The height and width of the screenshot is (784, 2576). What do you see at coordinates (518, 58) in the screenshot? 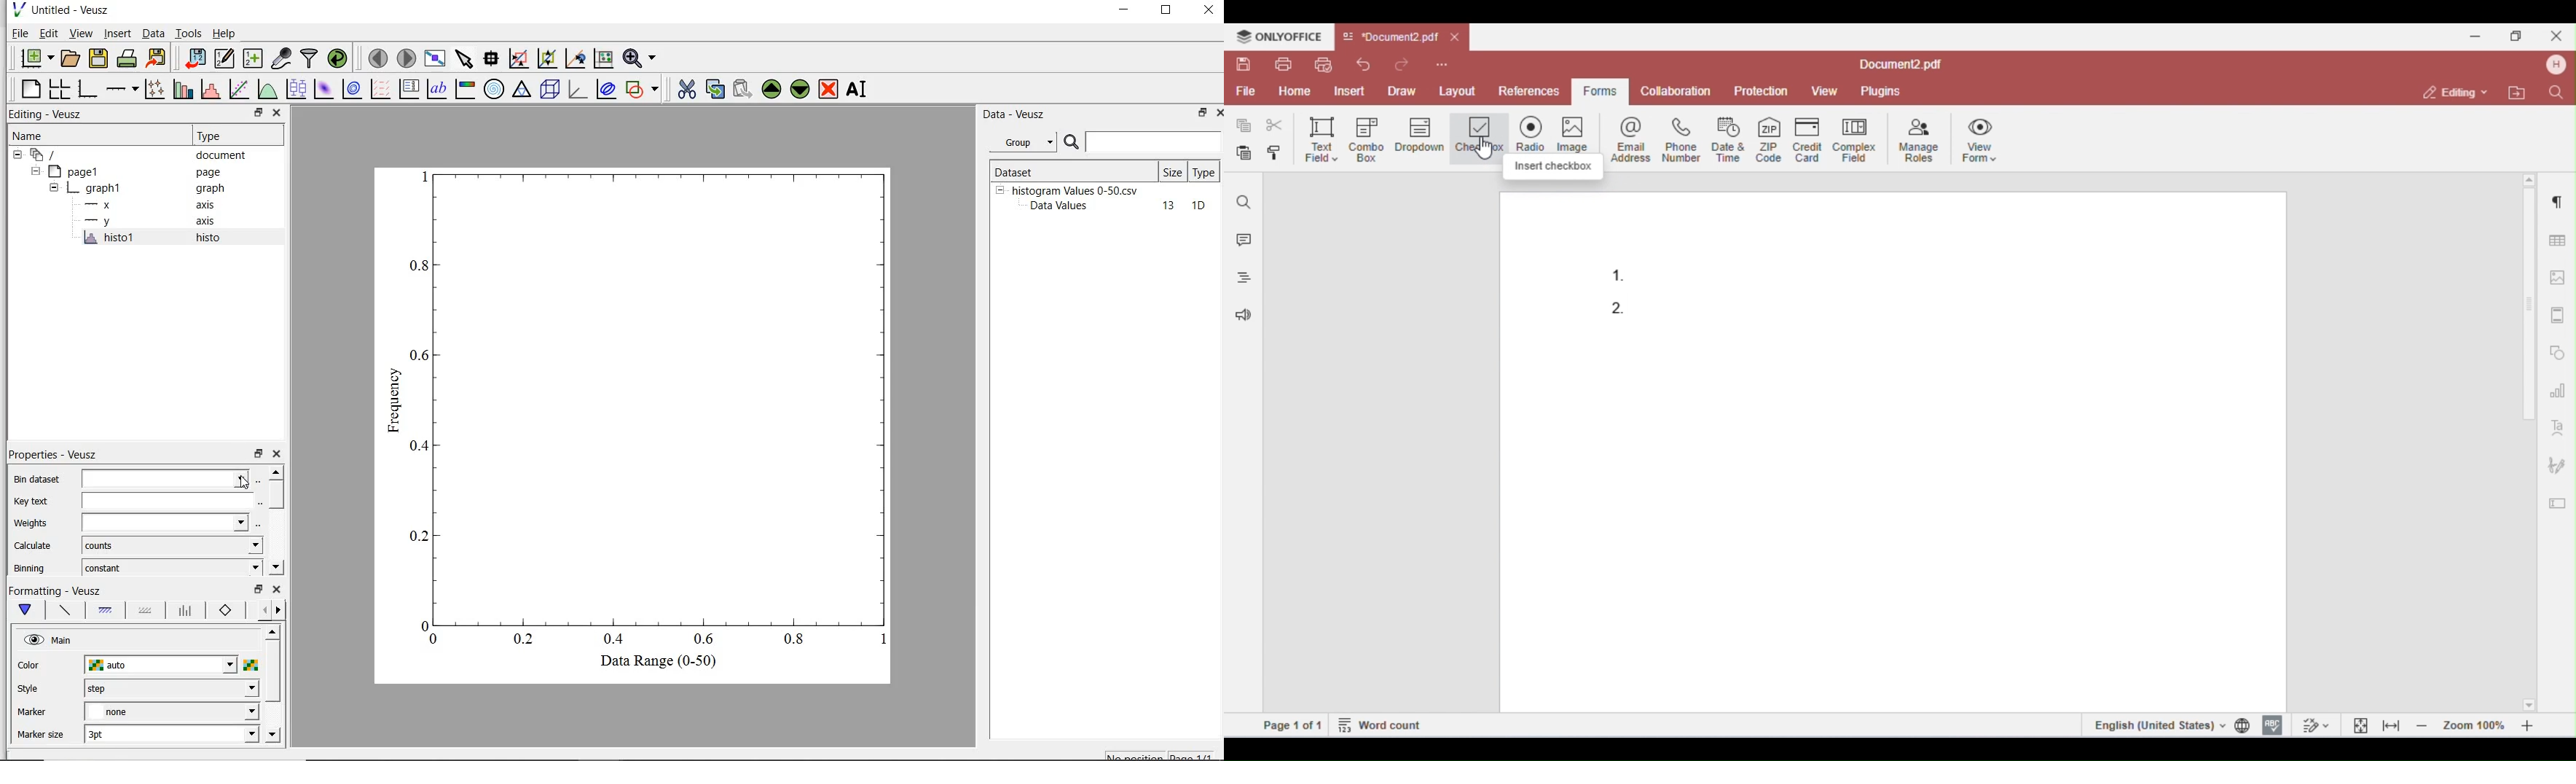
I see `click to reset graph axes` at bounding box center [518, 58].